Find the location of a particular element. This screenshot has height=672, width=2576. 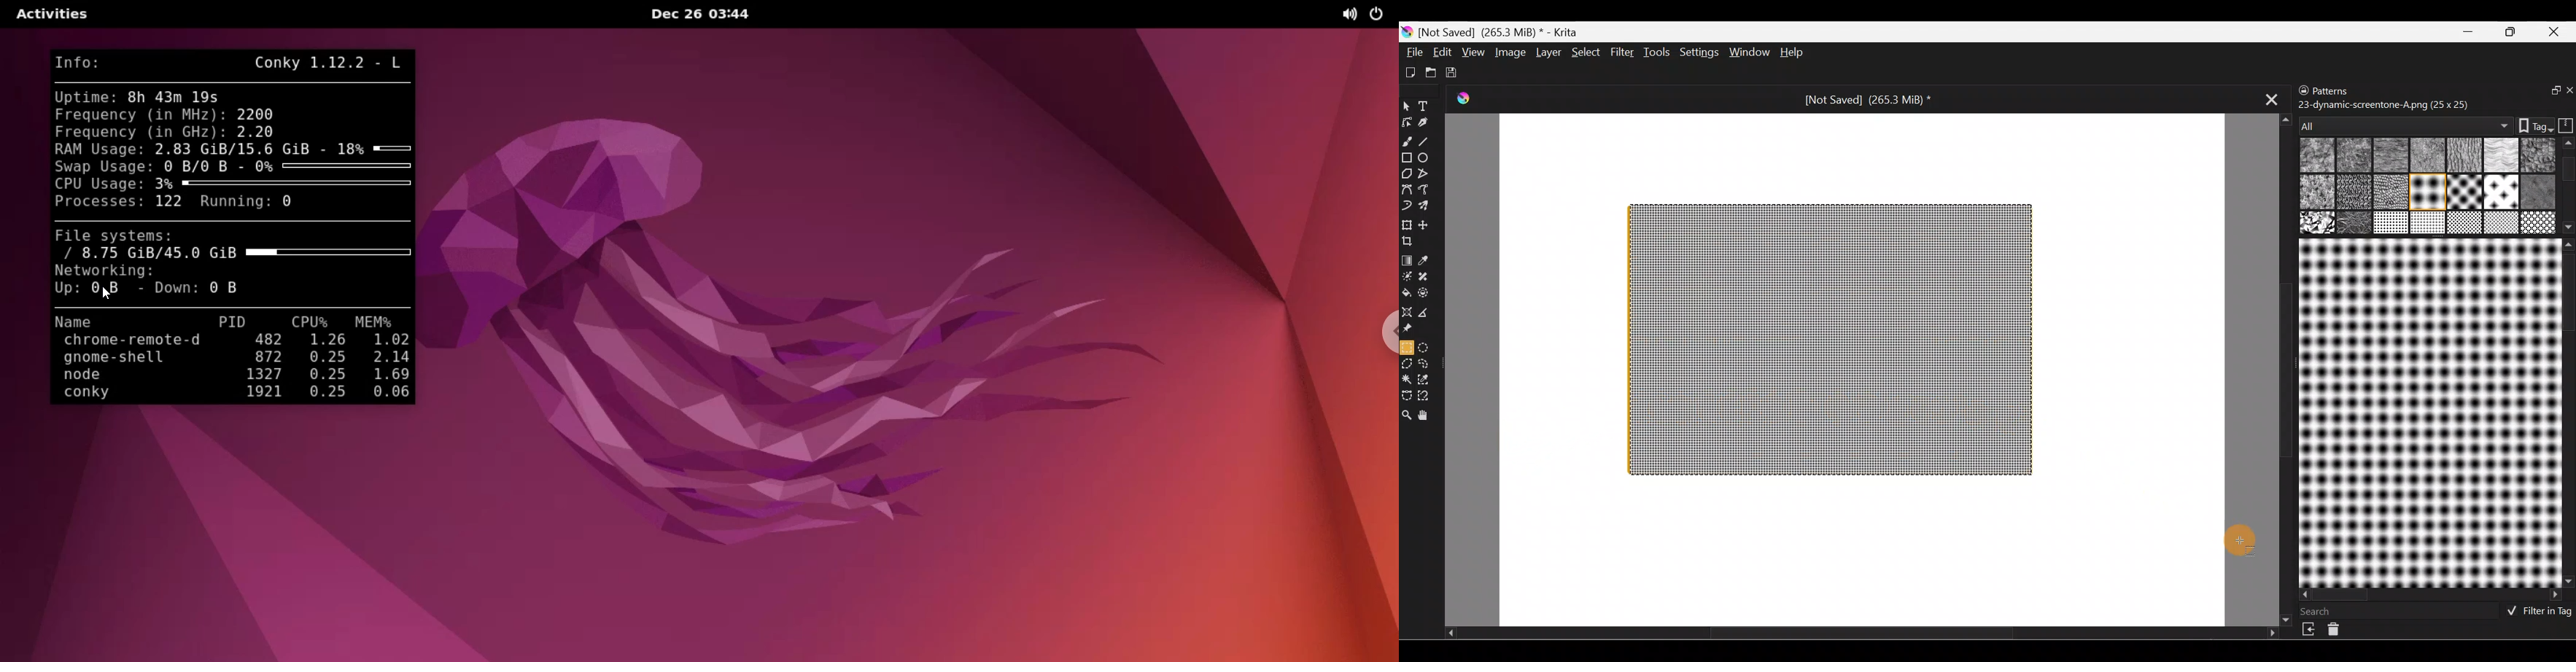

Cursor on edit is located at coordinates (1442, 51).